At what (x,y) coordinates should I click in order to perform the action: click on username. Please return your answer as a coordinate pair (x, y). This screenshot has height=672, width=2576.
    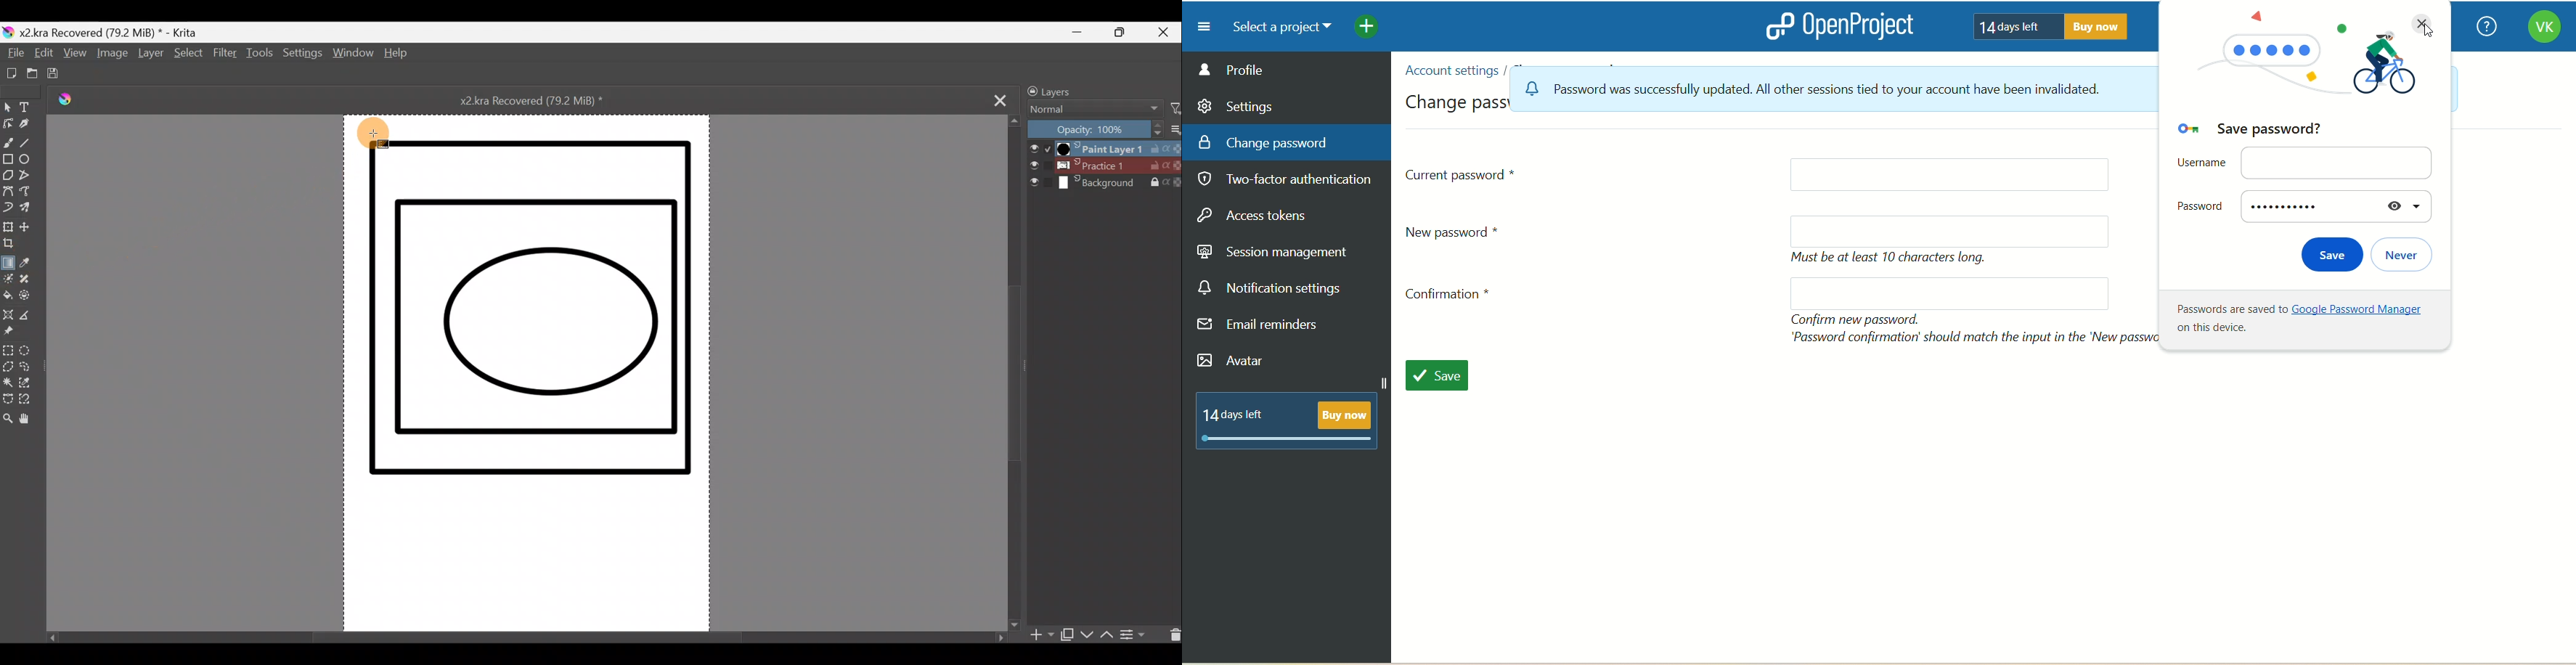
    Looking at the image, I should click on (2304, 162).